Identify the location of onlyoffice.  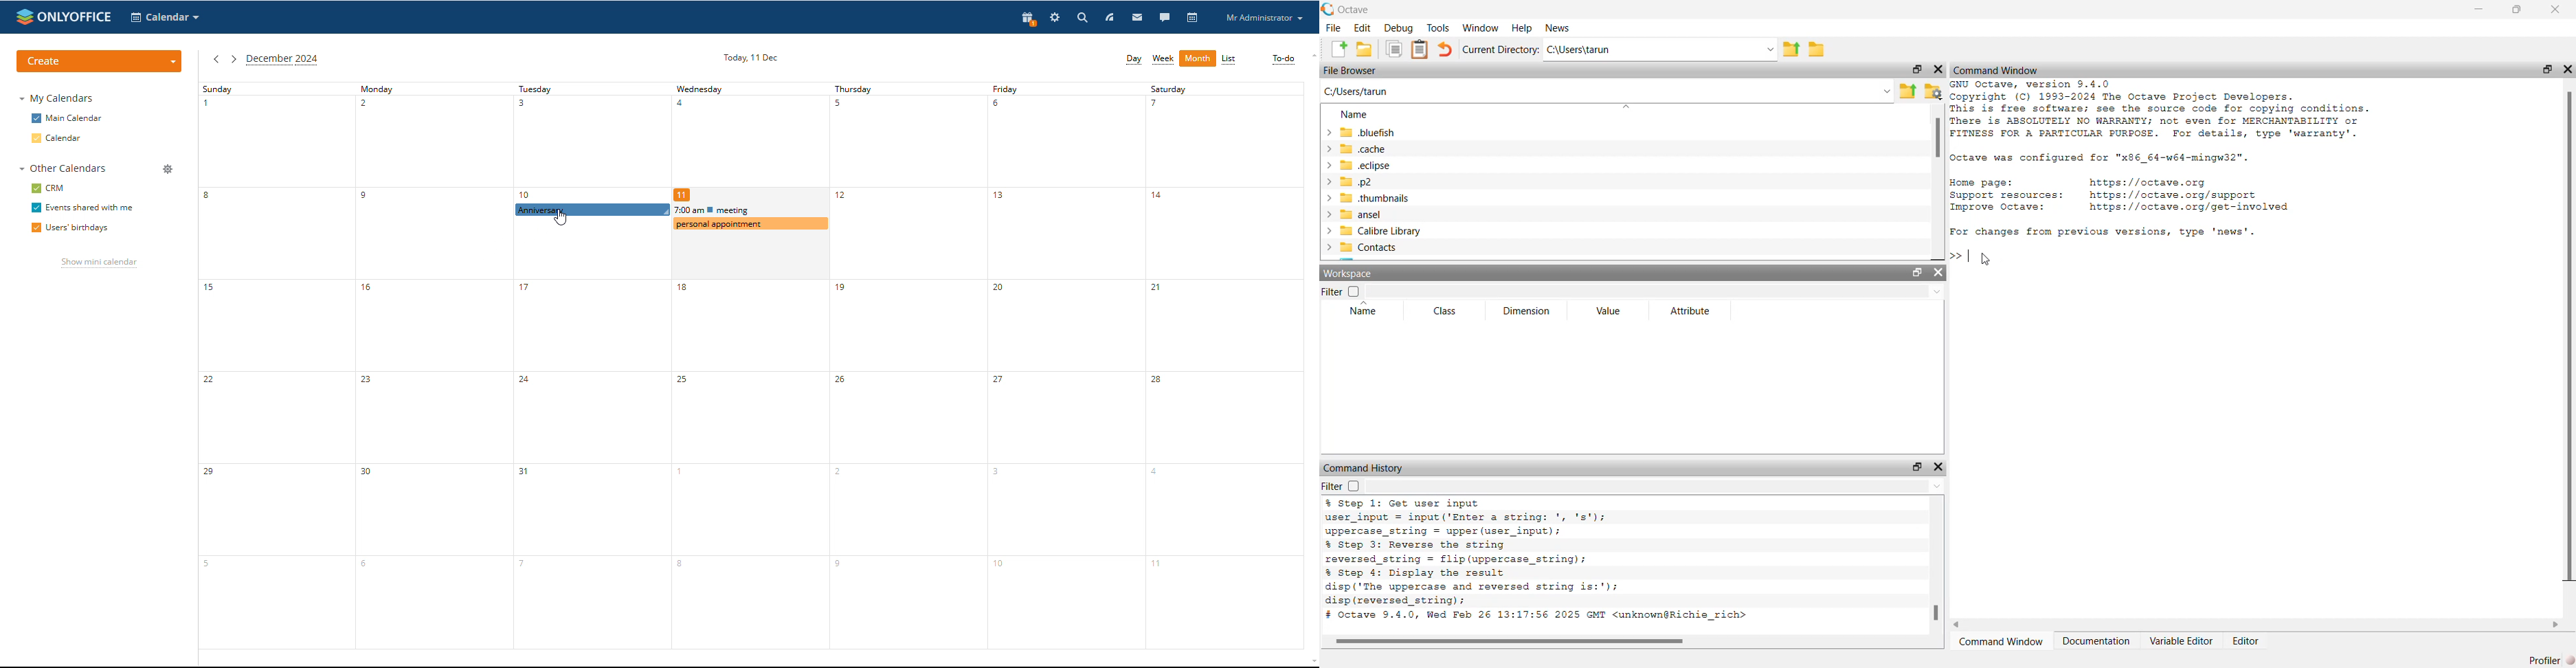
(76, 16).